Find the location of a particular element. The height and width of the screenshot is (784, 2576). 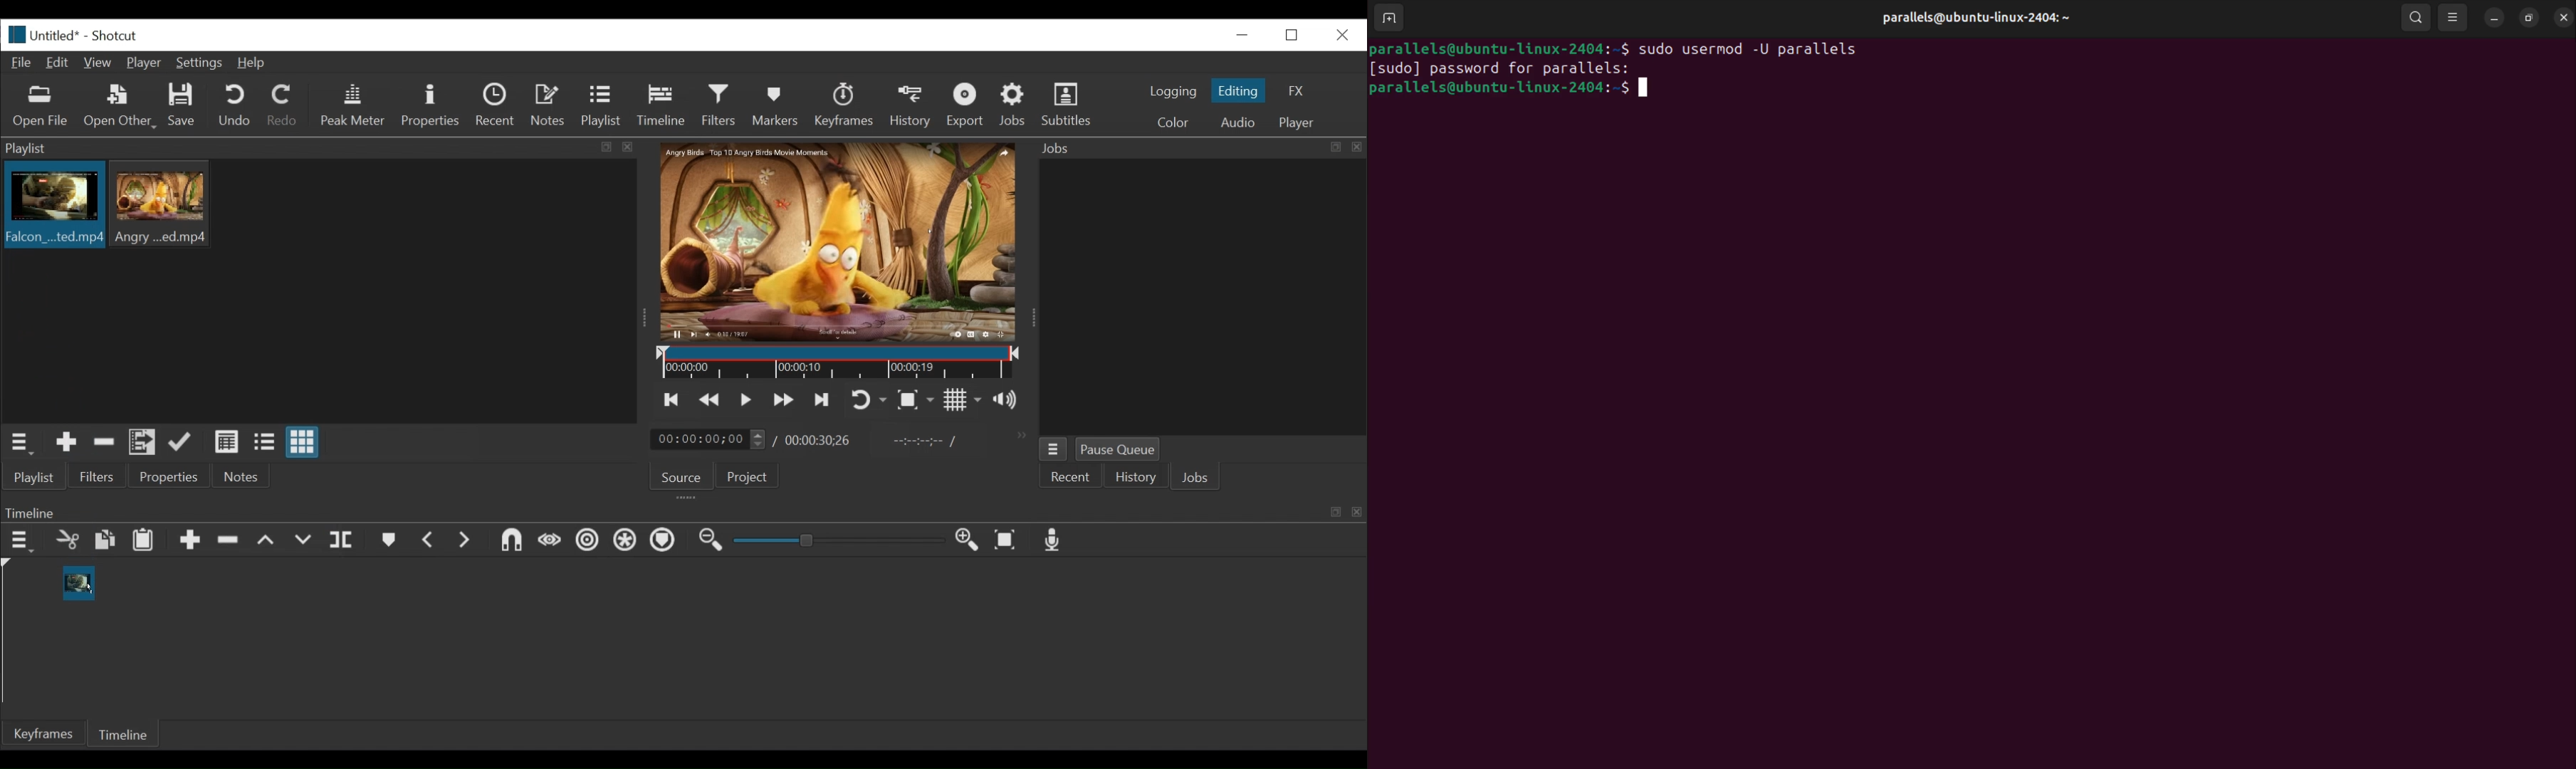

show volume control is located at coordinates (1011, 401).